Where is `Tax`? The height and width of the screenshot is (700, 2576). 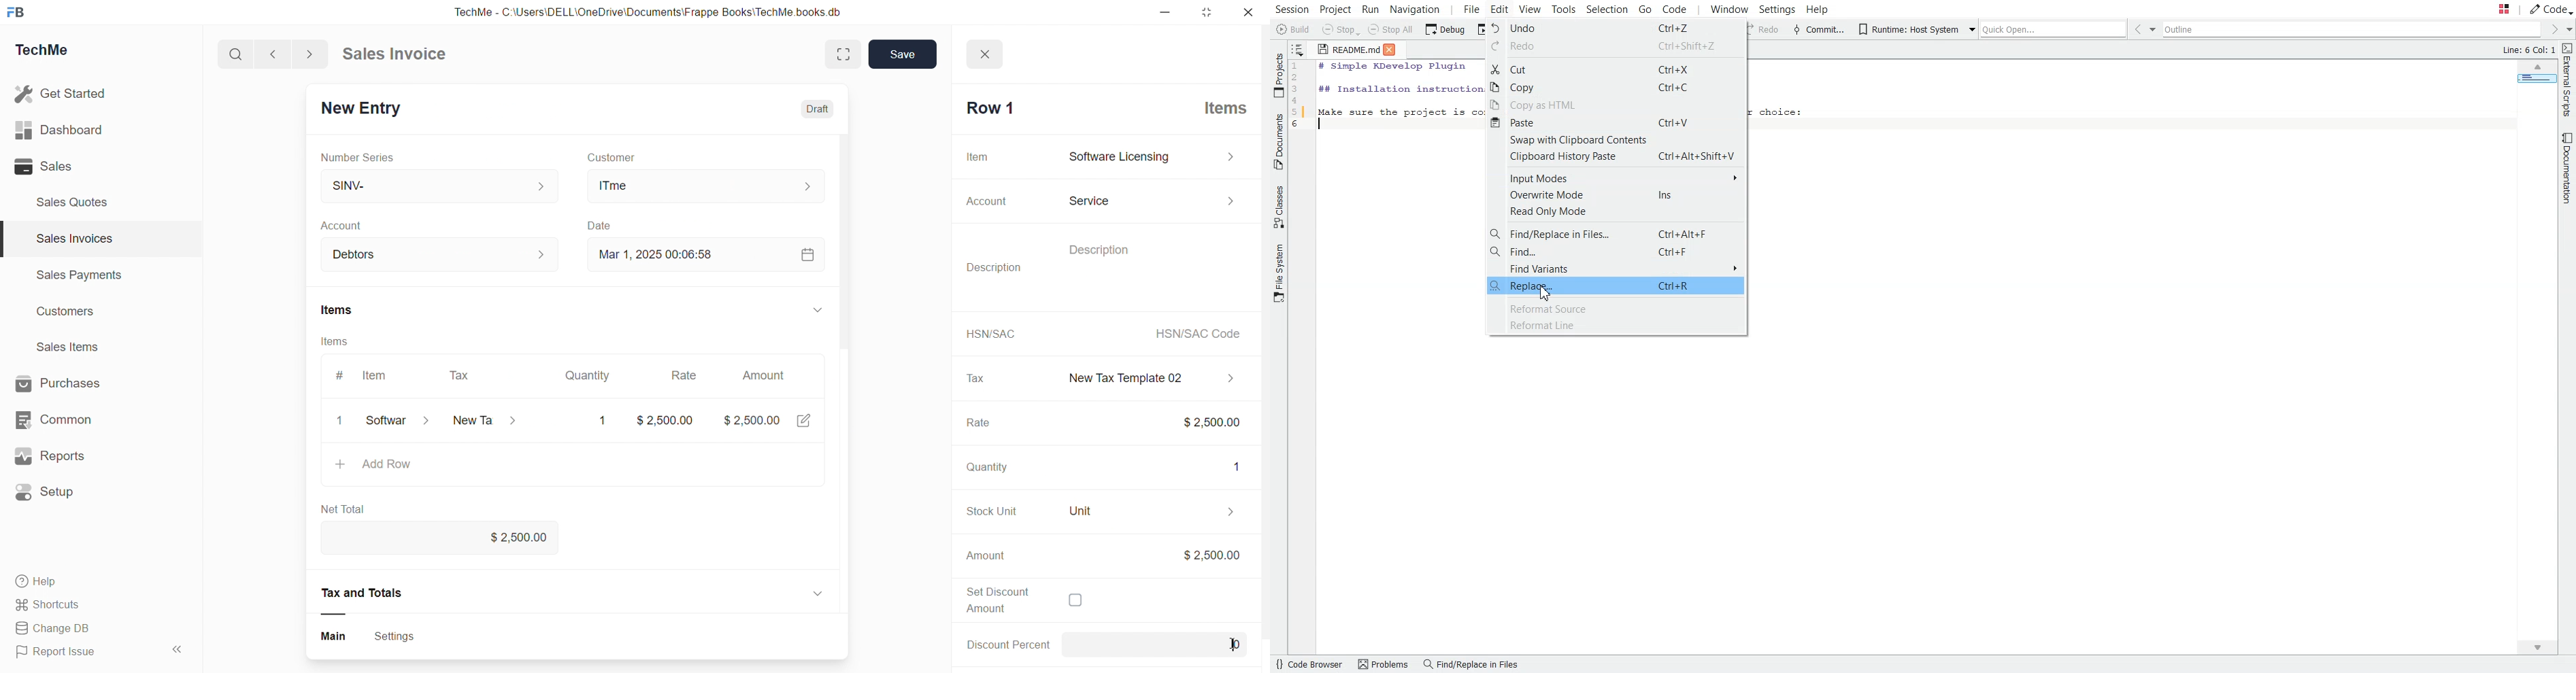
Tax is located at coordinates (974, 378).